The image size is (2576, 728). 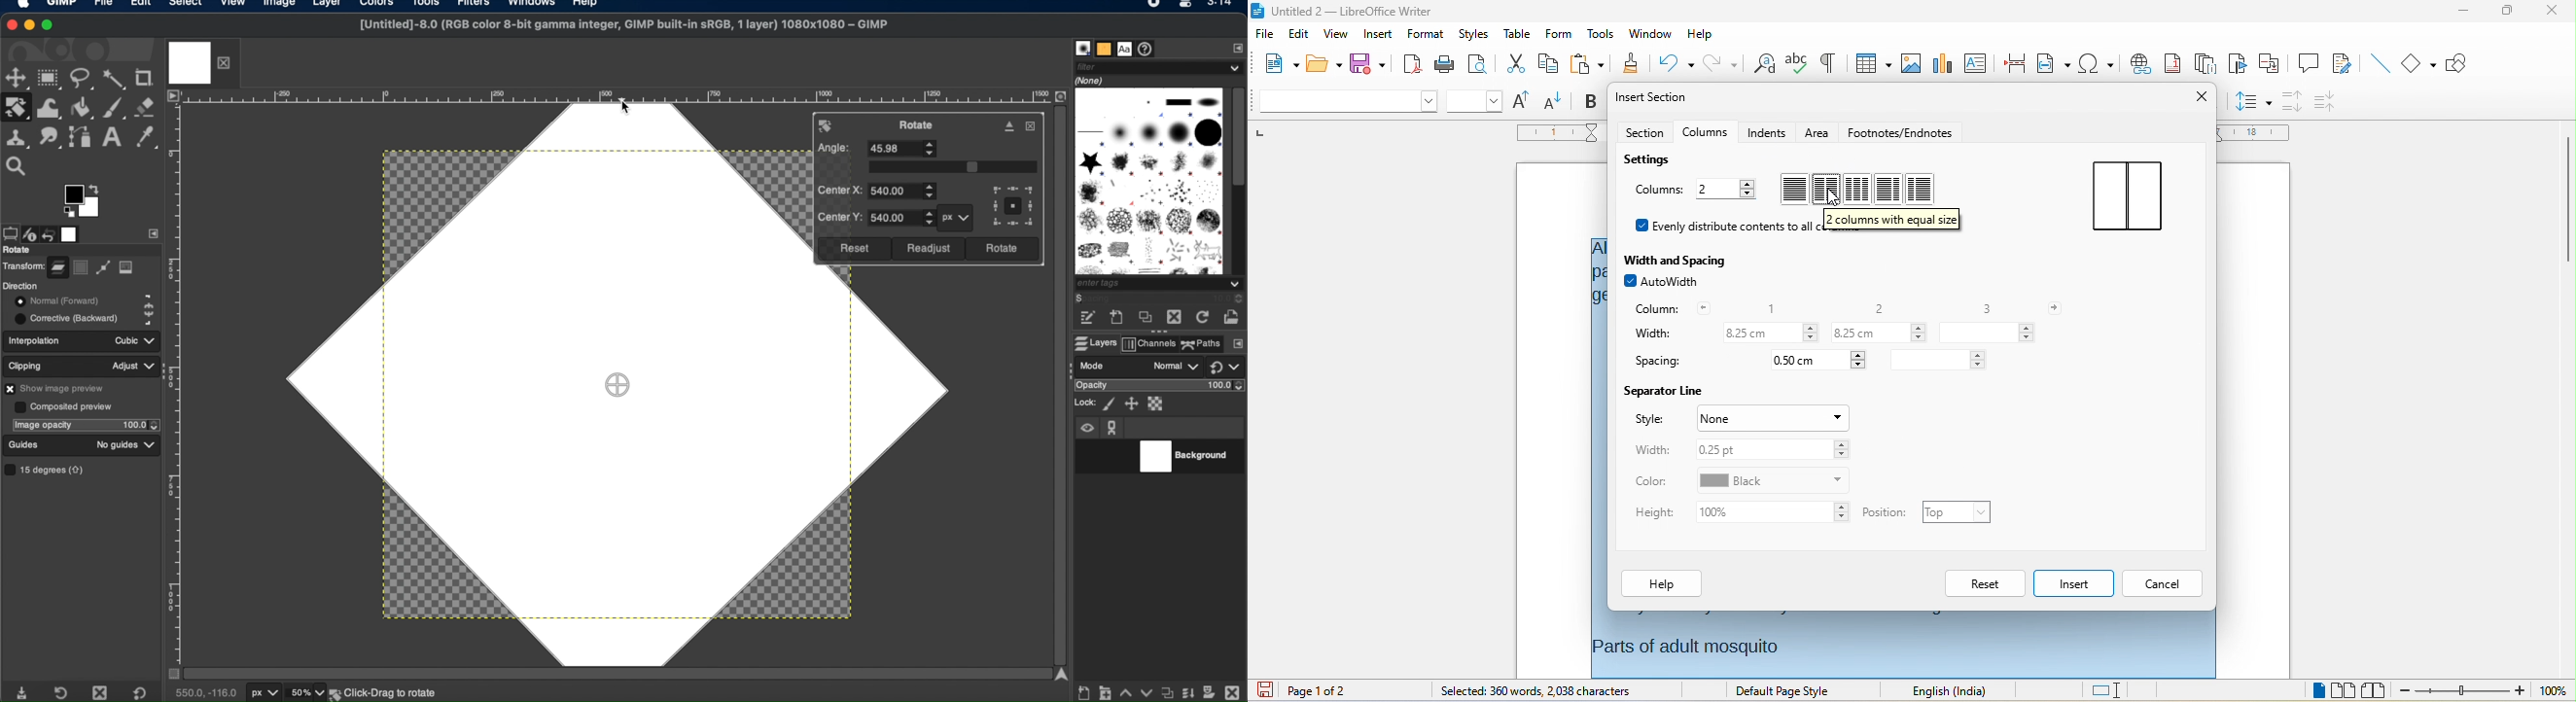 I want to click on vertical scrollbar, so click(x=2567, y=199).